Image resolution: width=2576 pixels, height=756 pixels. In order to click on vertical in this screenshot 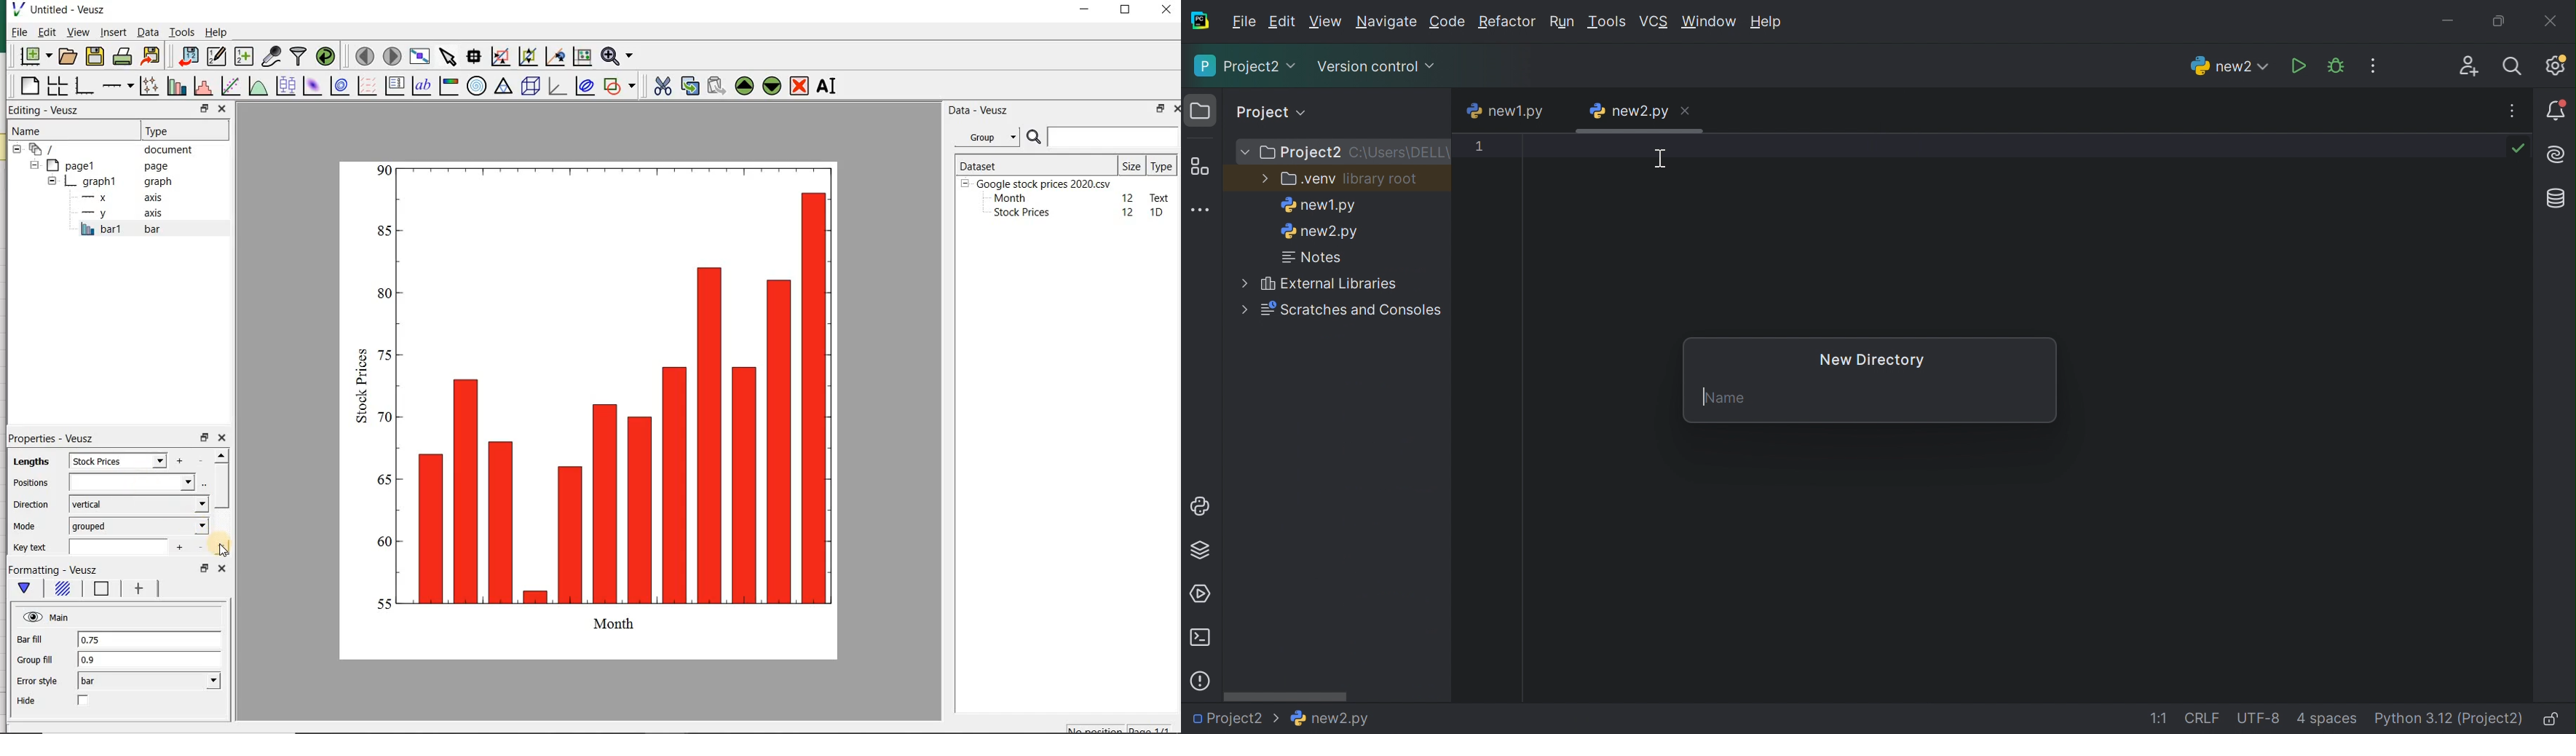, I will do `click(138, 505)`.